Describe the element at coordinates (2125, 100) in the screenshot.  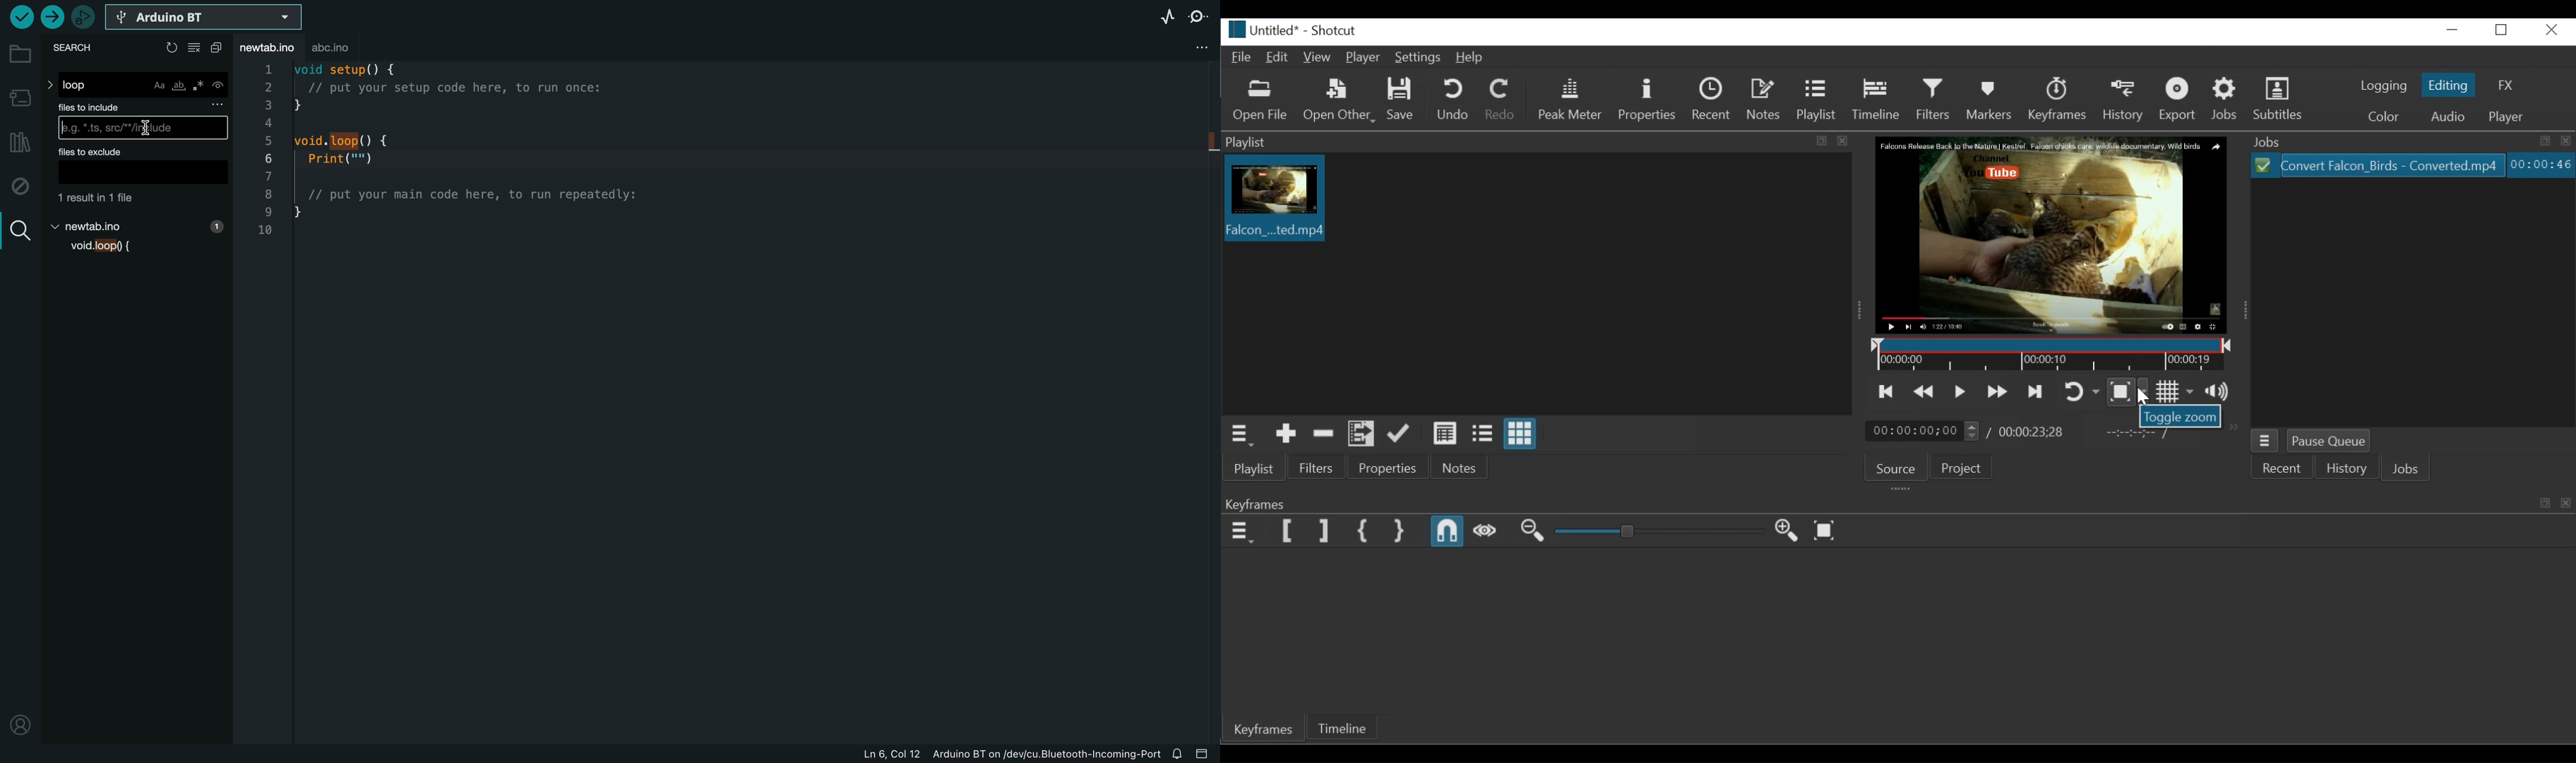
I see `History` at that location.